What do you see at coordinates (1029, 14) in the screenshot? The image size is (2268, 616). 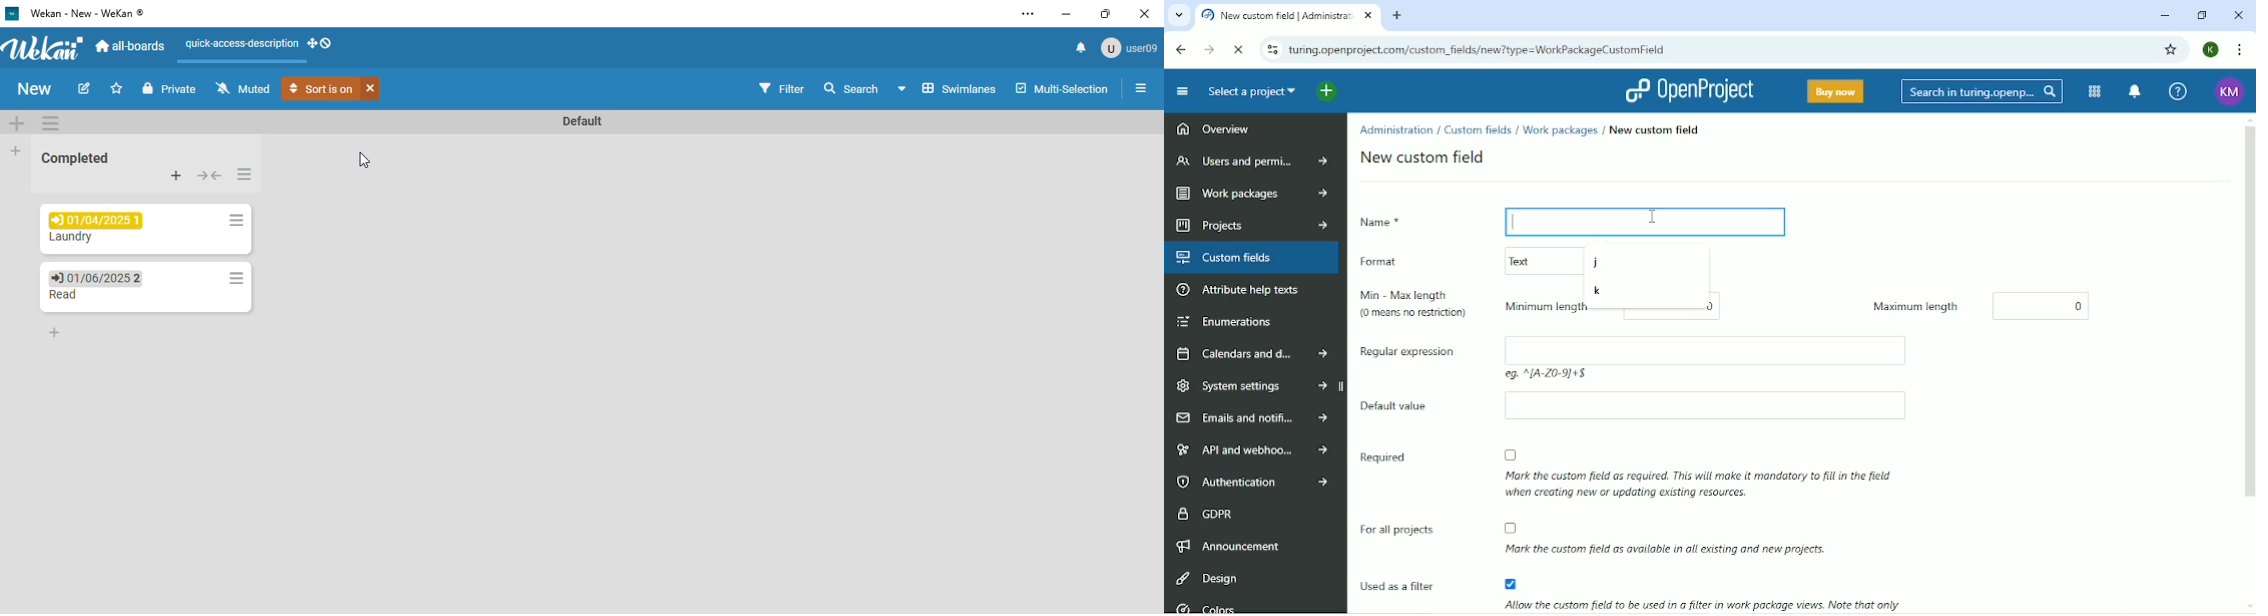 I see `settings and more` at bounding box center [1029, 14].